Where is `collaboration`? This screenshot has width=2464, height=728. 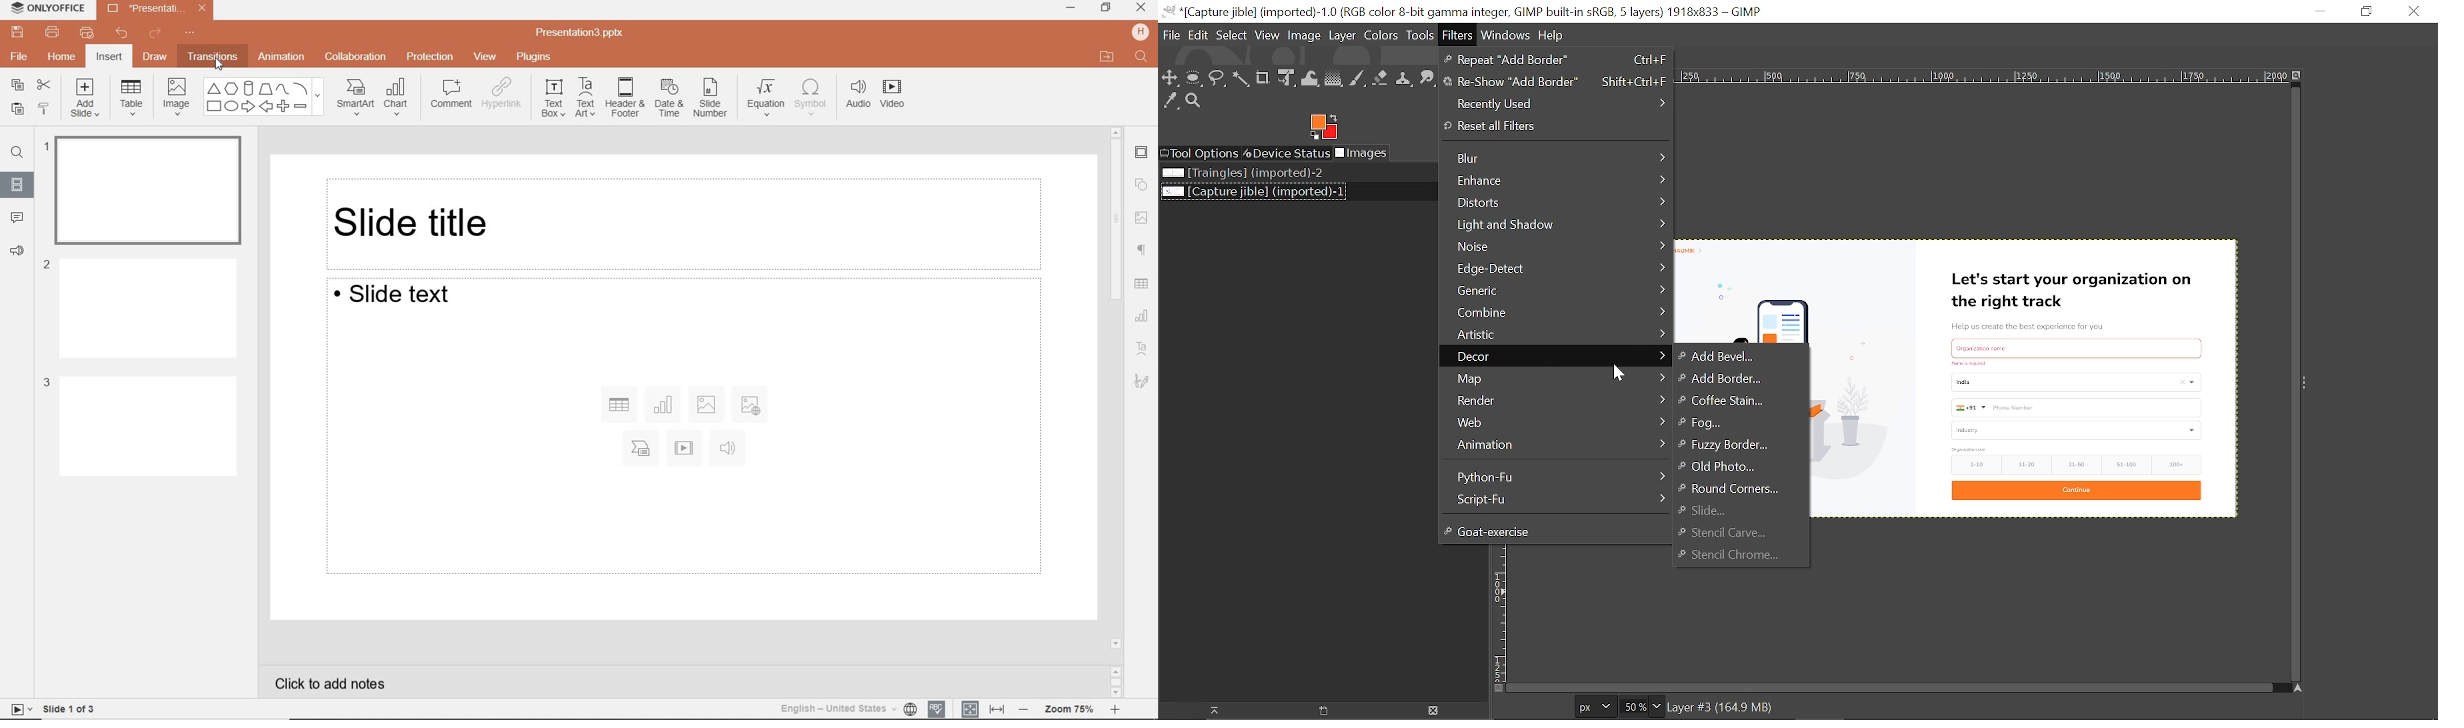
collaboration is located at coordinates (356, 57).